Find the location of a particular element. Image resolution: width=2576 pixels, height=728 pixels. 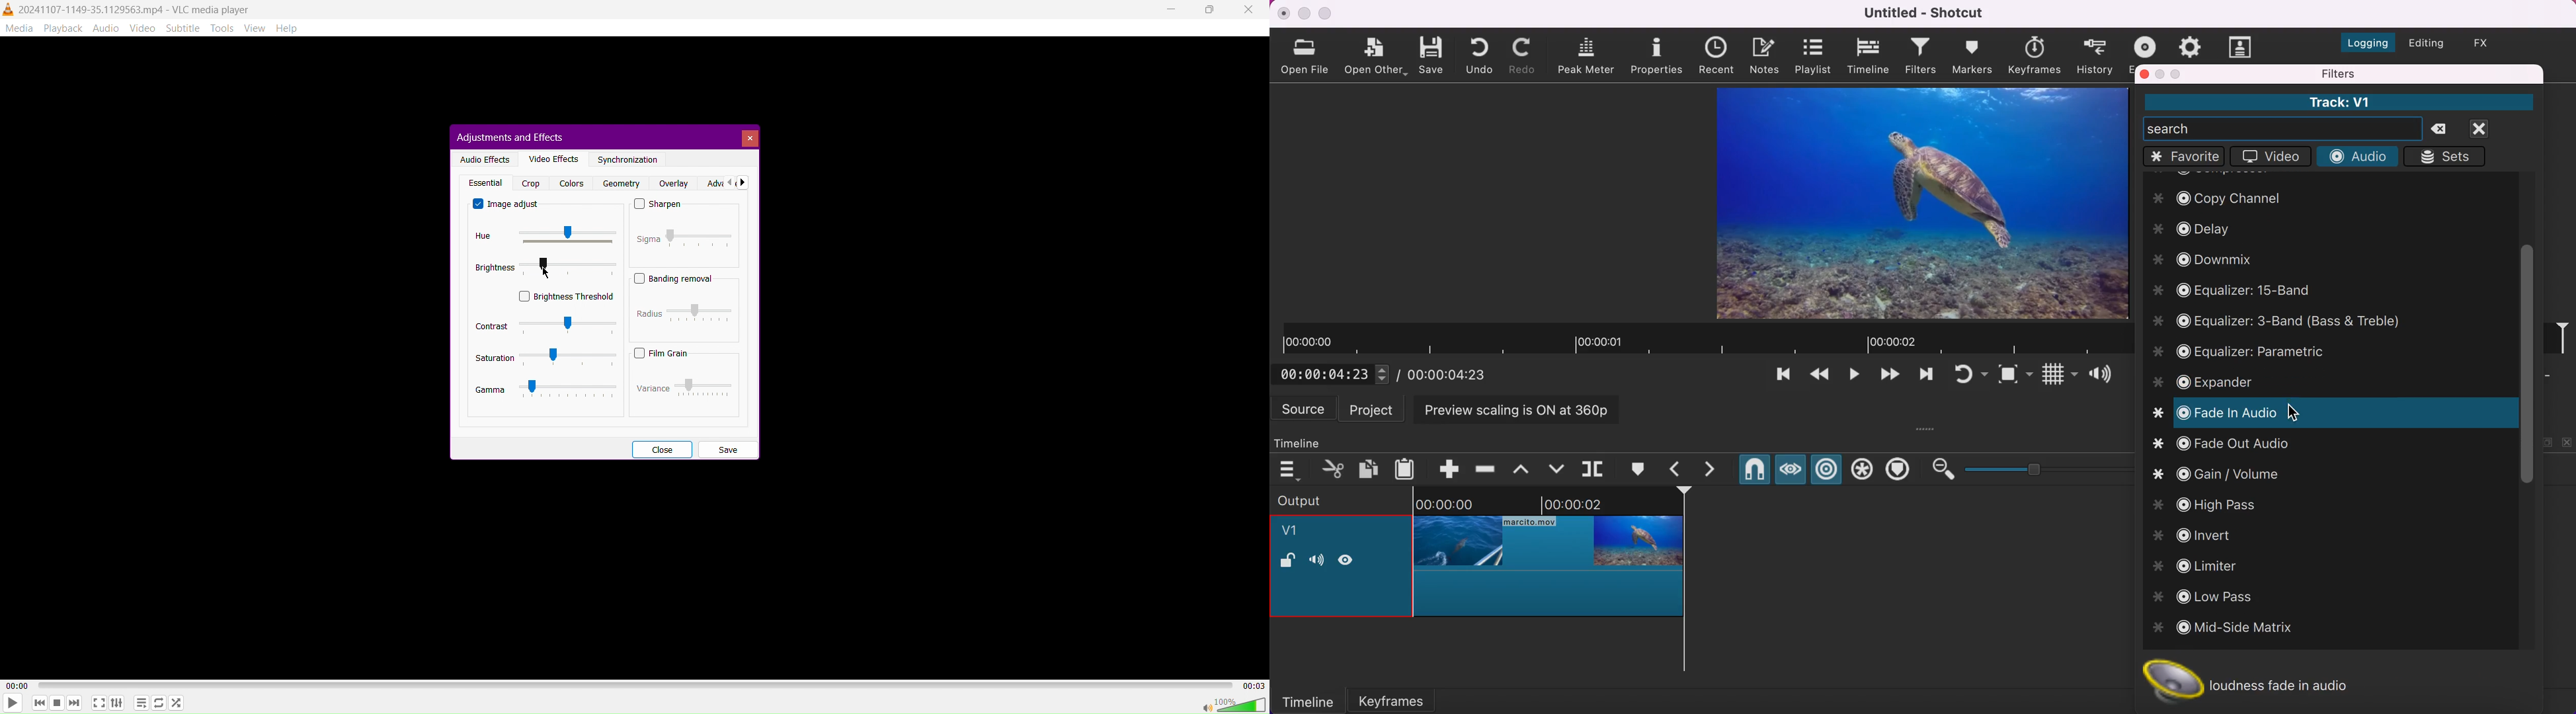

expandr is located at coordinates (2208, 382).